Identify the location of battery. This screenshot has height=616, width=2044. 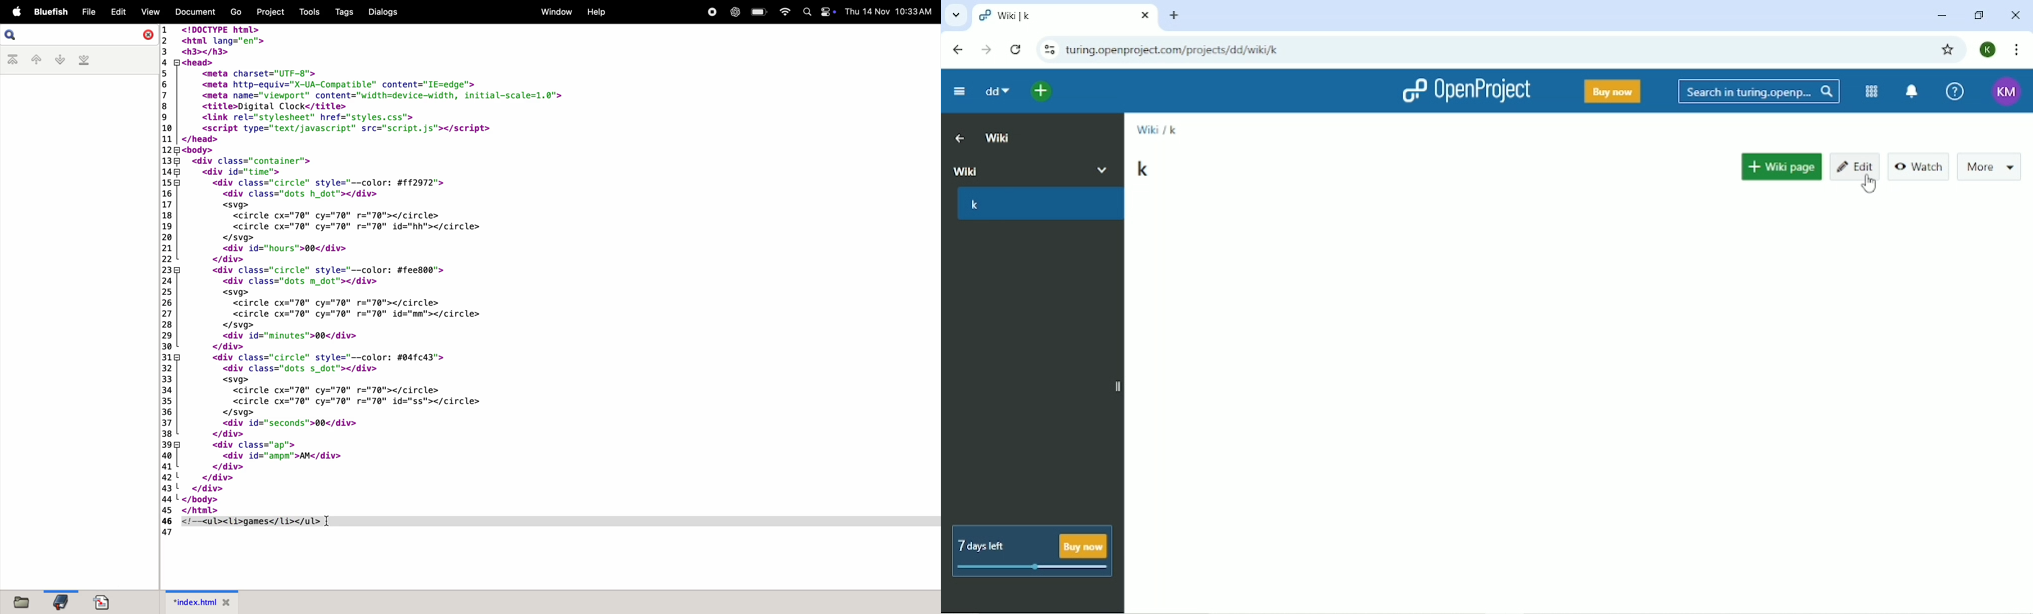
(758, 12).